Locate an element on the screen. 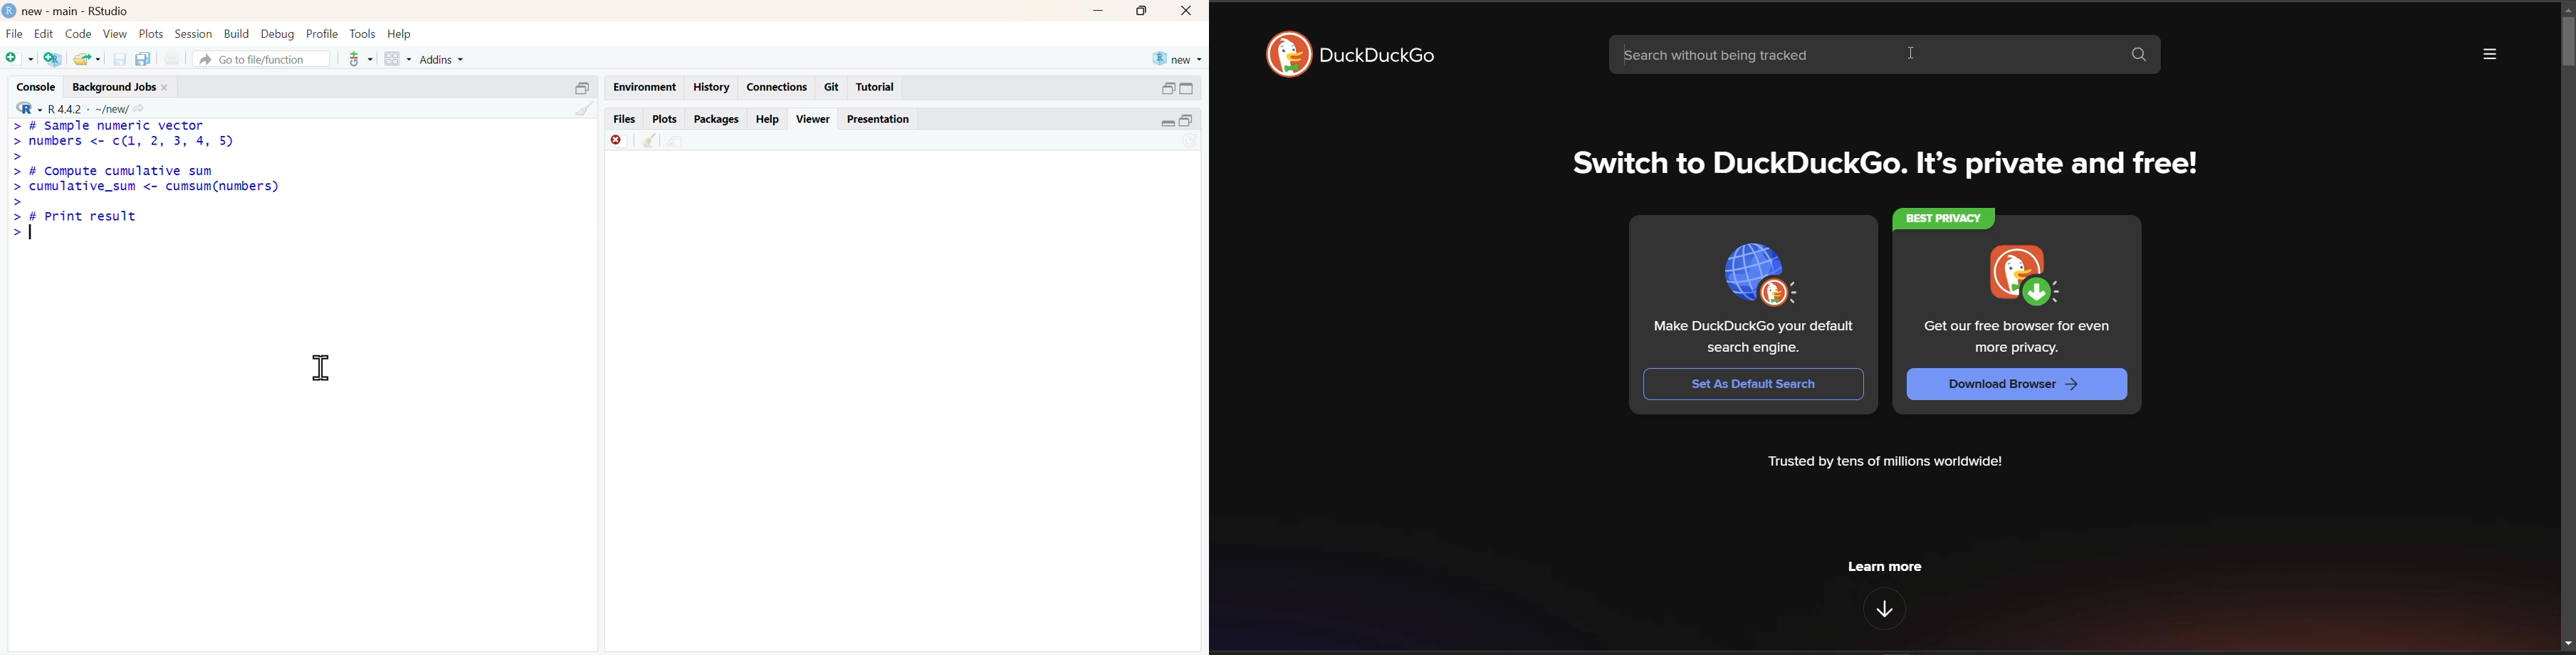 This screenshot has height=672, width=2576. Packages is located at coordinates (718, 120).